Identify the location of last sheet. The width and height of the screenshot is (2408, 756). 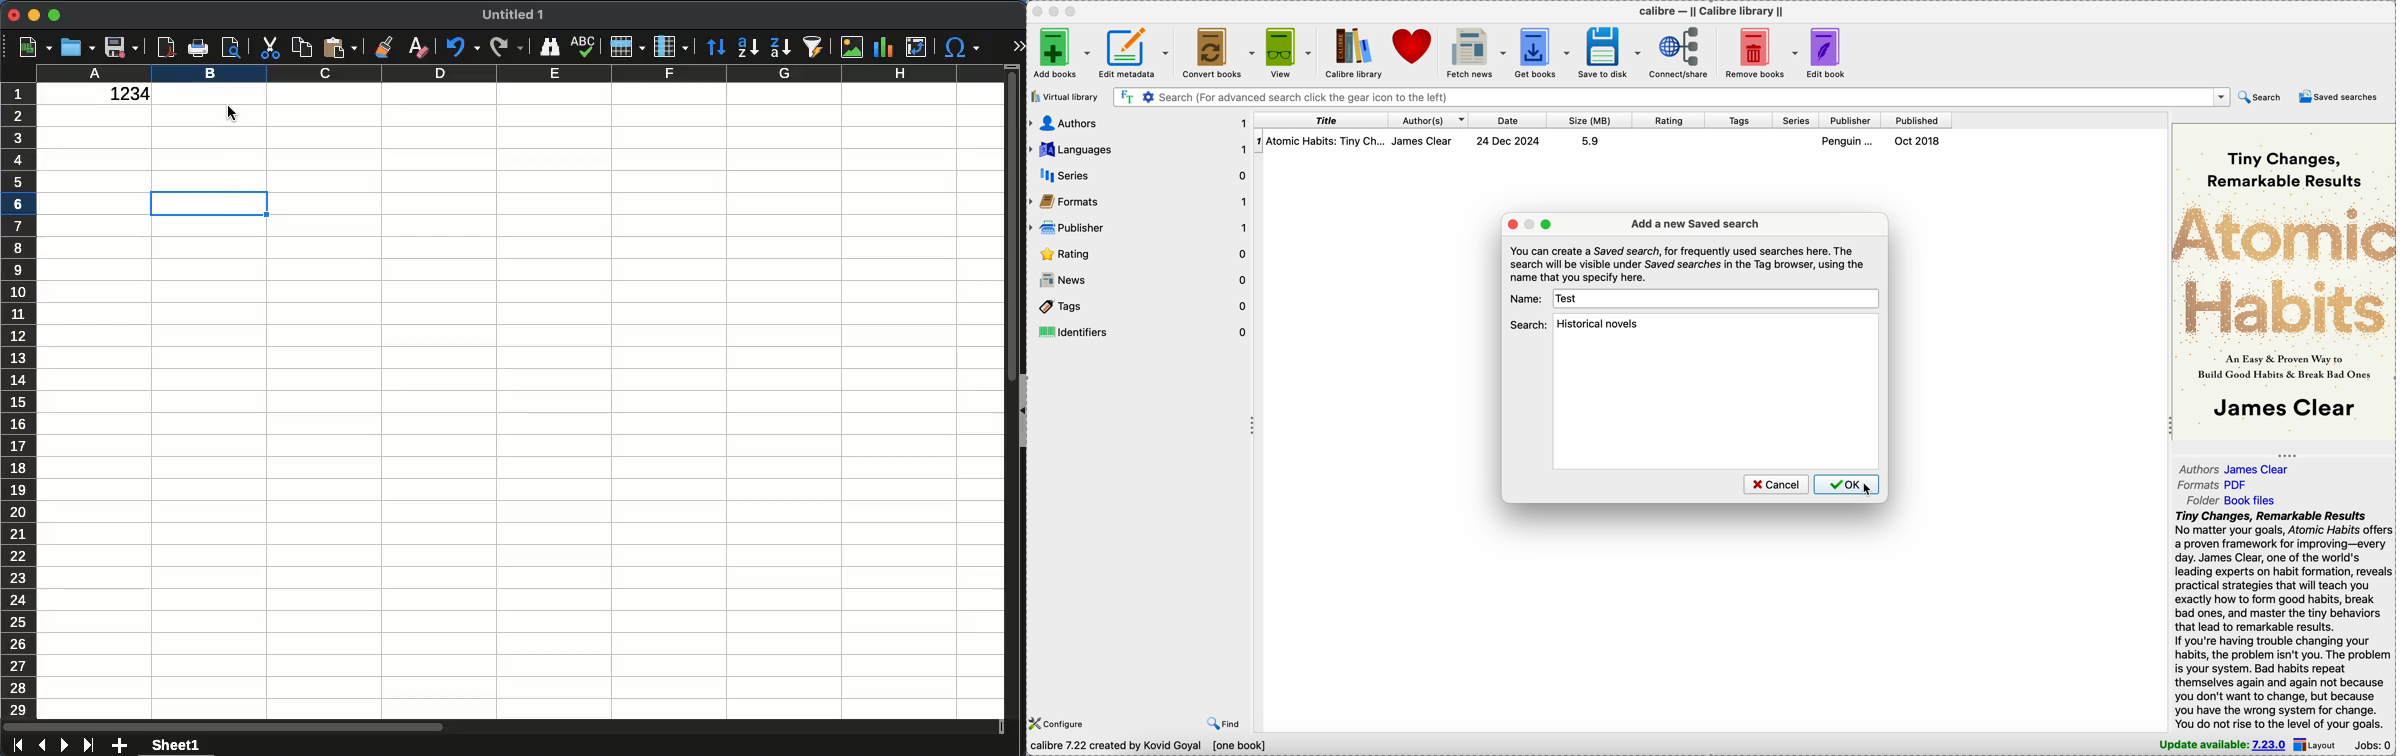
(88, 743).